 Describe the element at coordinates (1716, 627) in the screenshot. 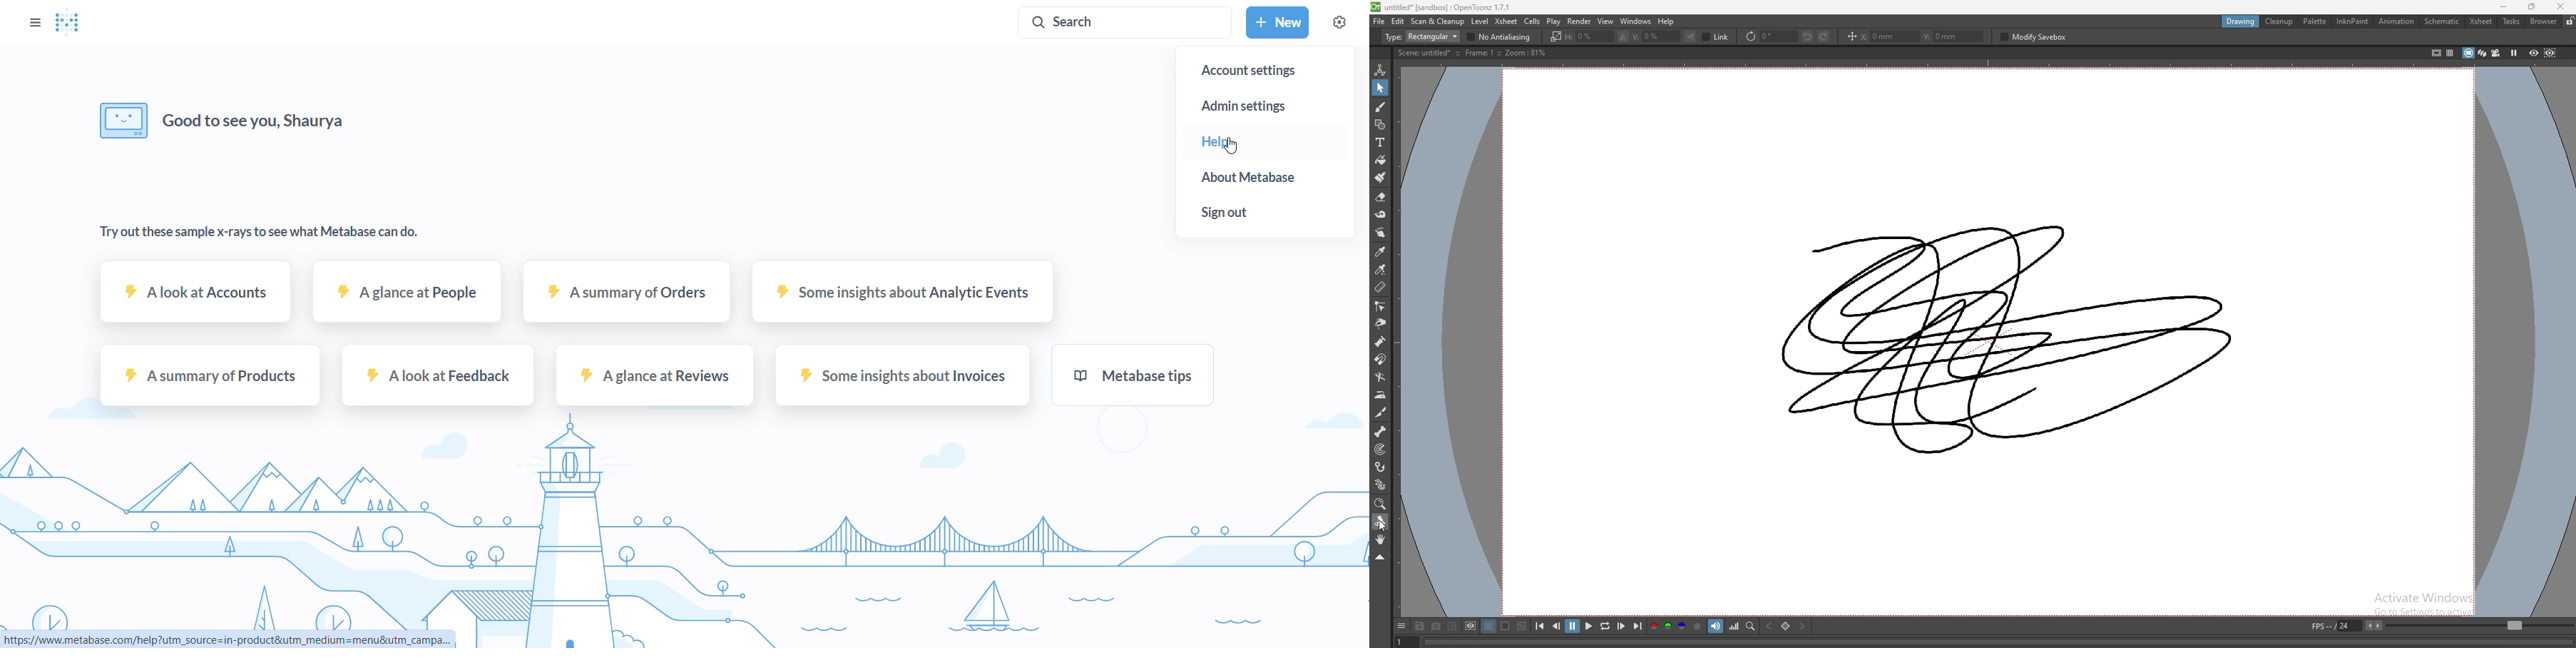

I see `soundtrack` at that location.